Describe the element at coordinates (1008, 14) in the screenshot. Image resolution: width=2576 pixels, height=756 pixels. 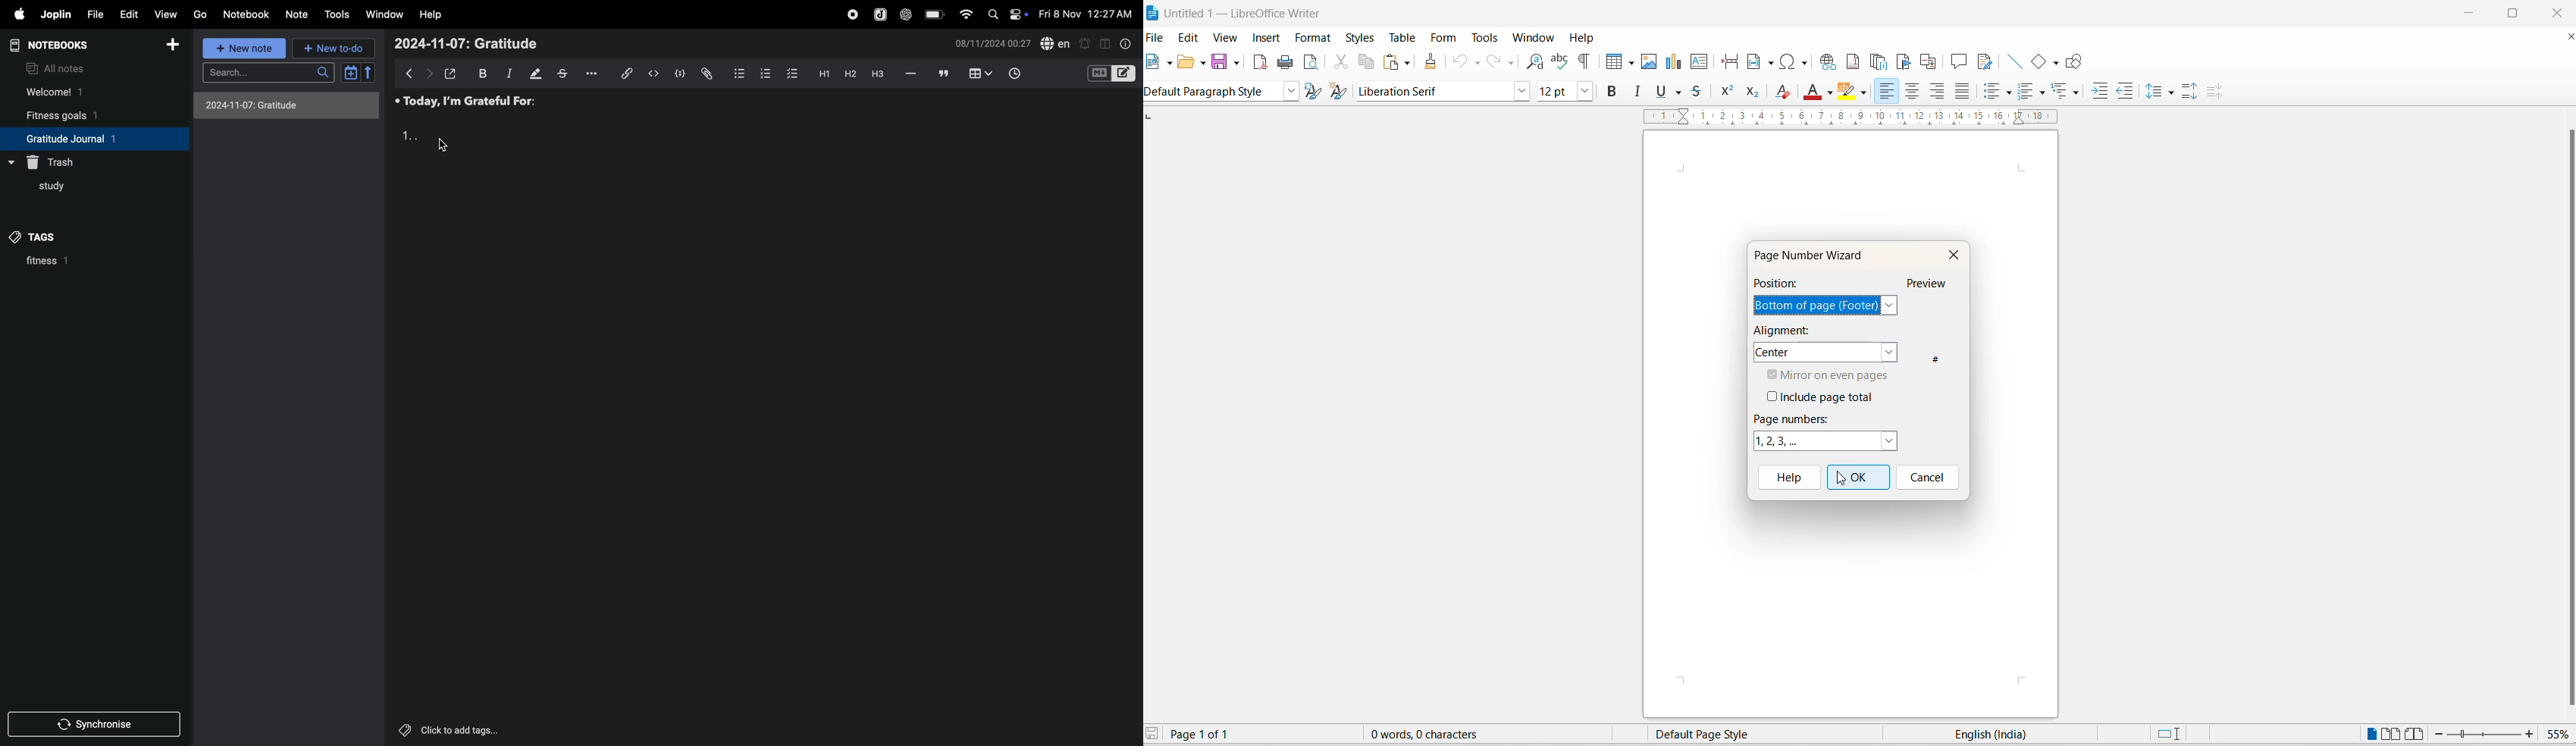
I see `apple widgets` at that location.